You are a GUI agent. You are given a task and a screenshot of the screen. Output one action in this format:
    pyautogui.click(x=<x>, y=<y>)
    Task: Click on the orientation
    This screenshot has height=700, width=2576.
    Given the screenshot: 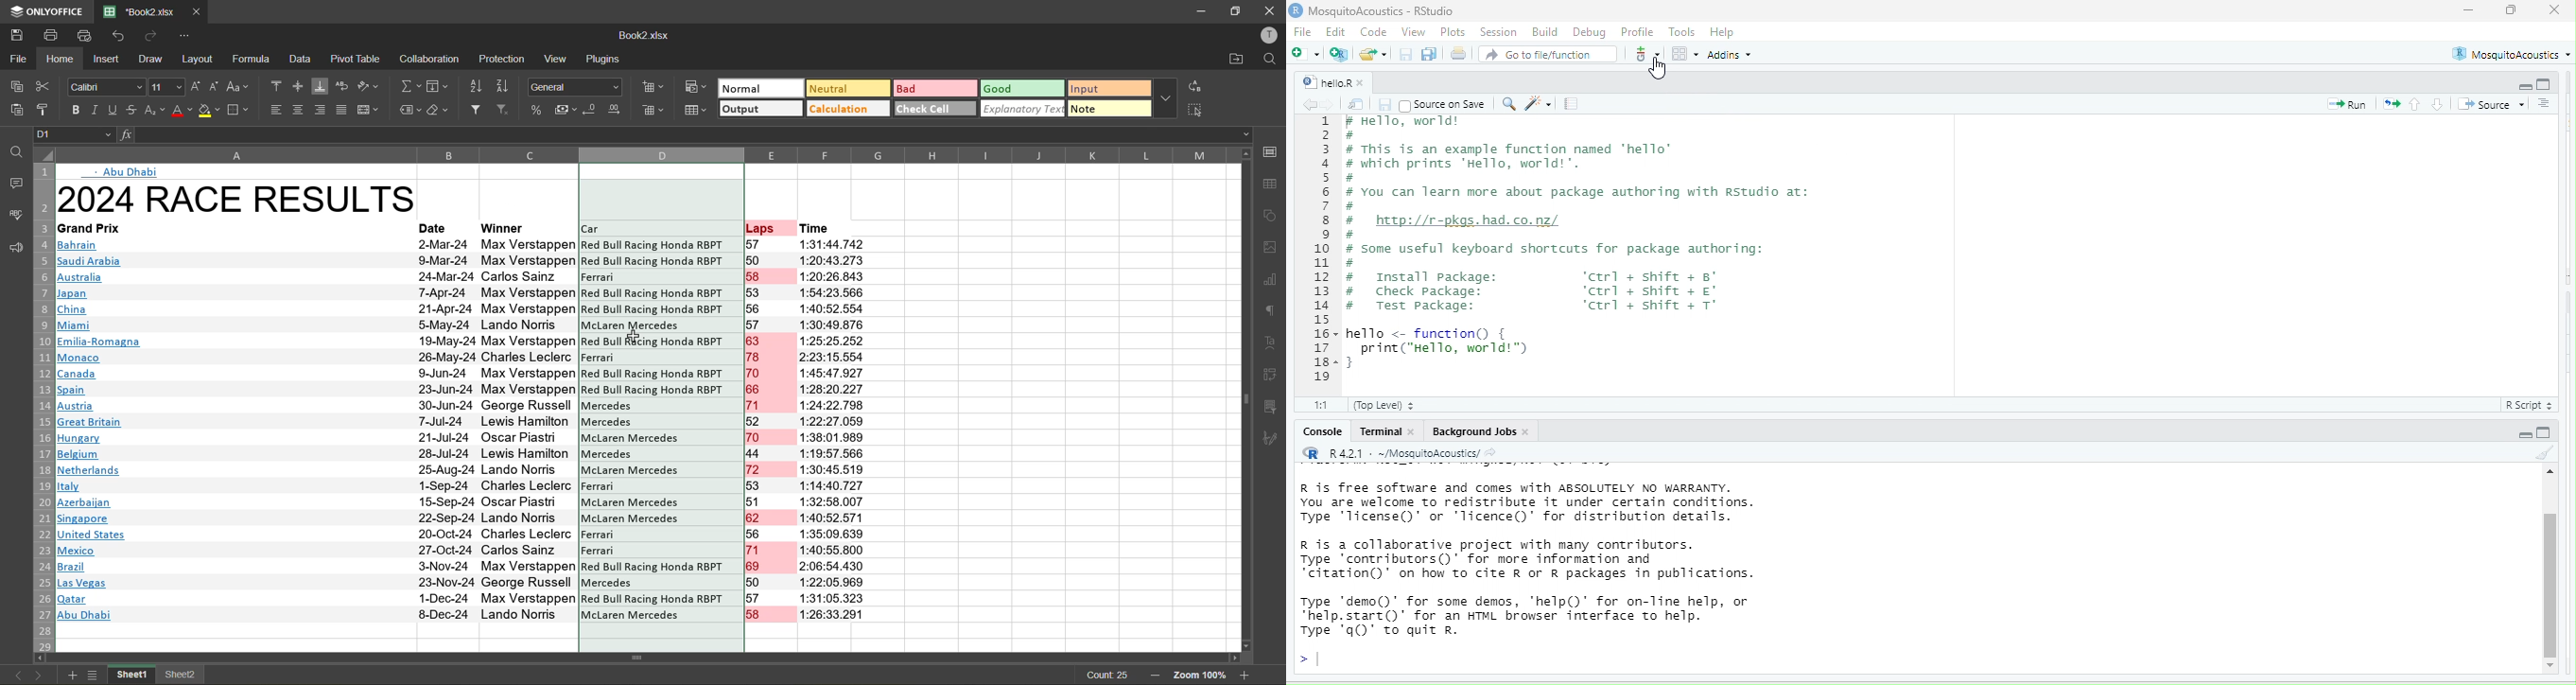 What is the action you would take?
    pyautogui.click(x=368, y=87)
    